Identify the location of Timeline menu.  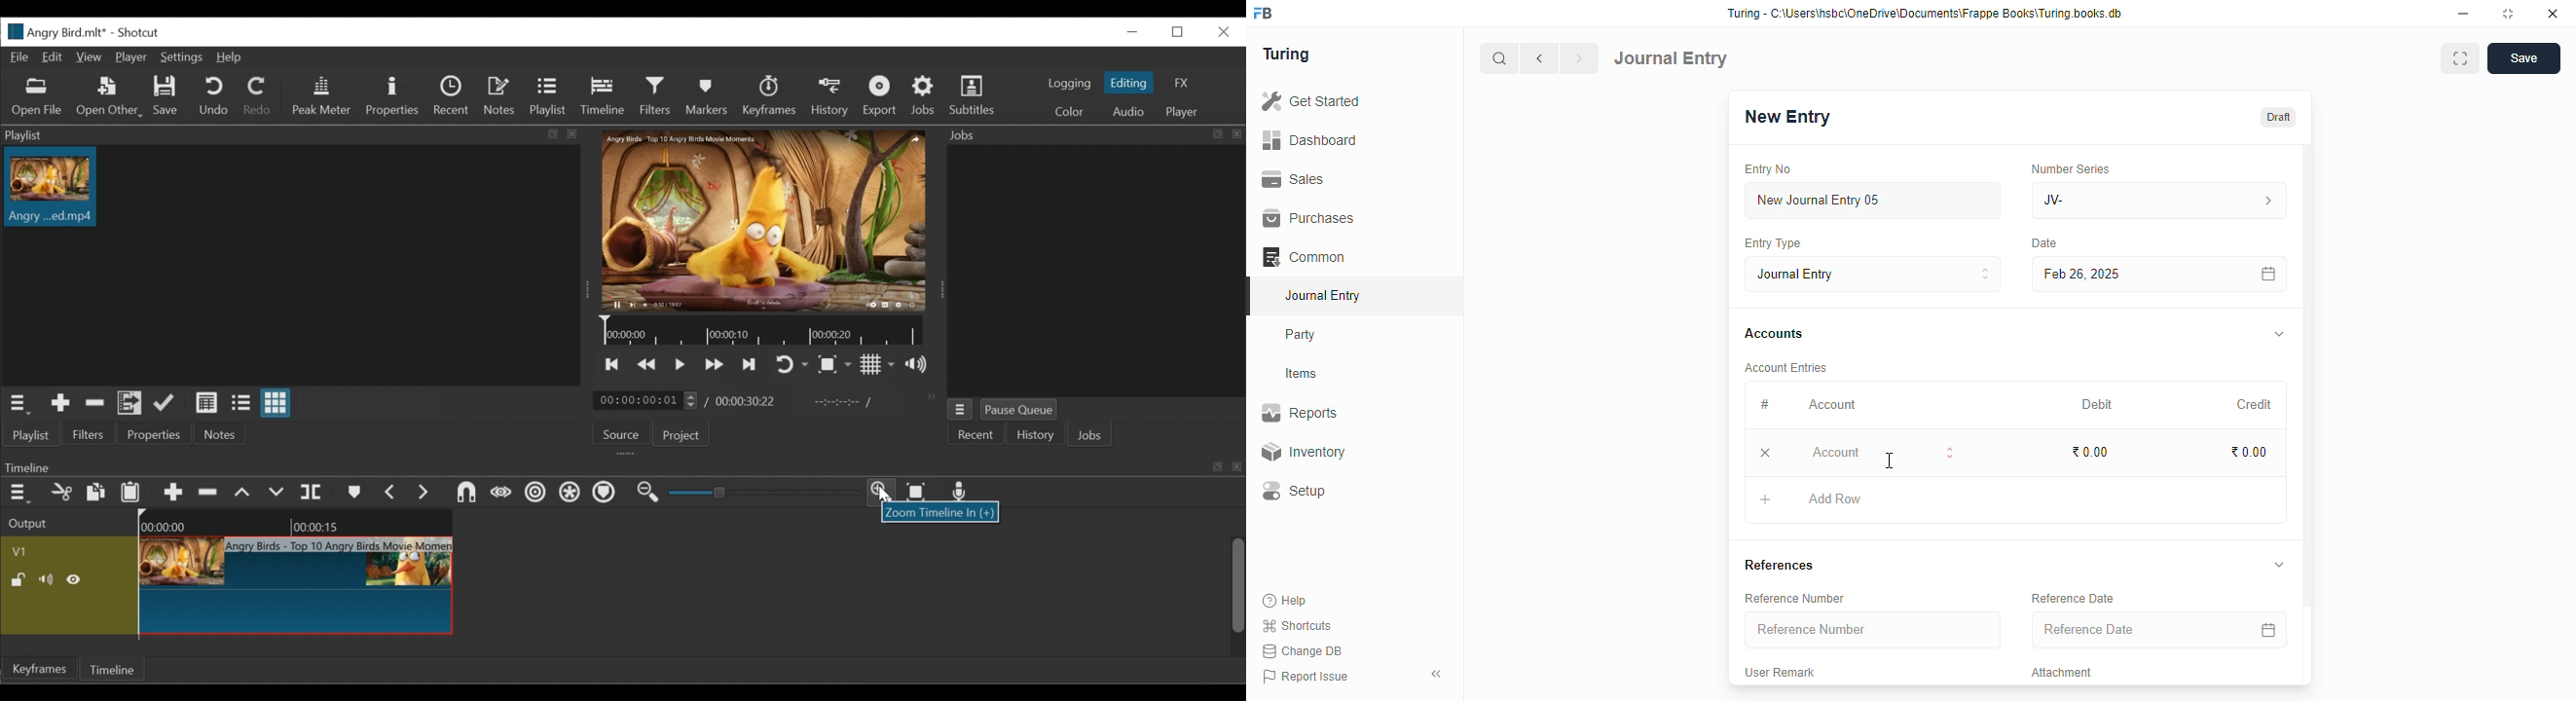
(21, 493).